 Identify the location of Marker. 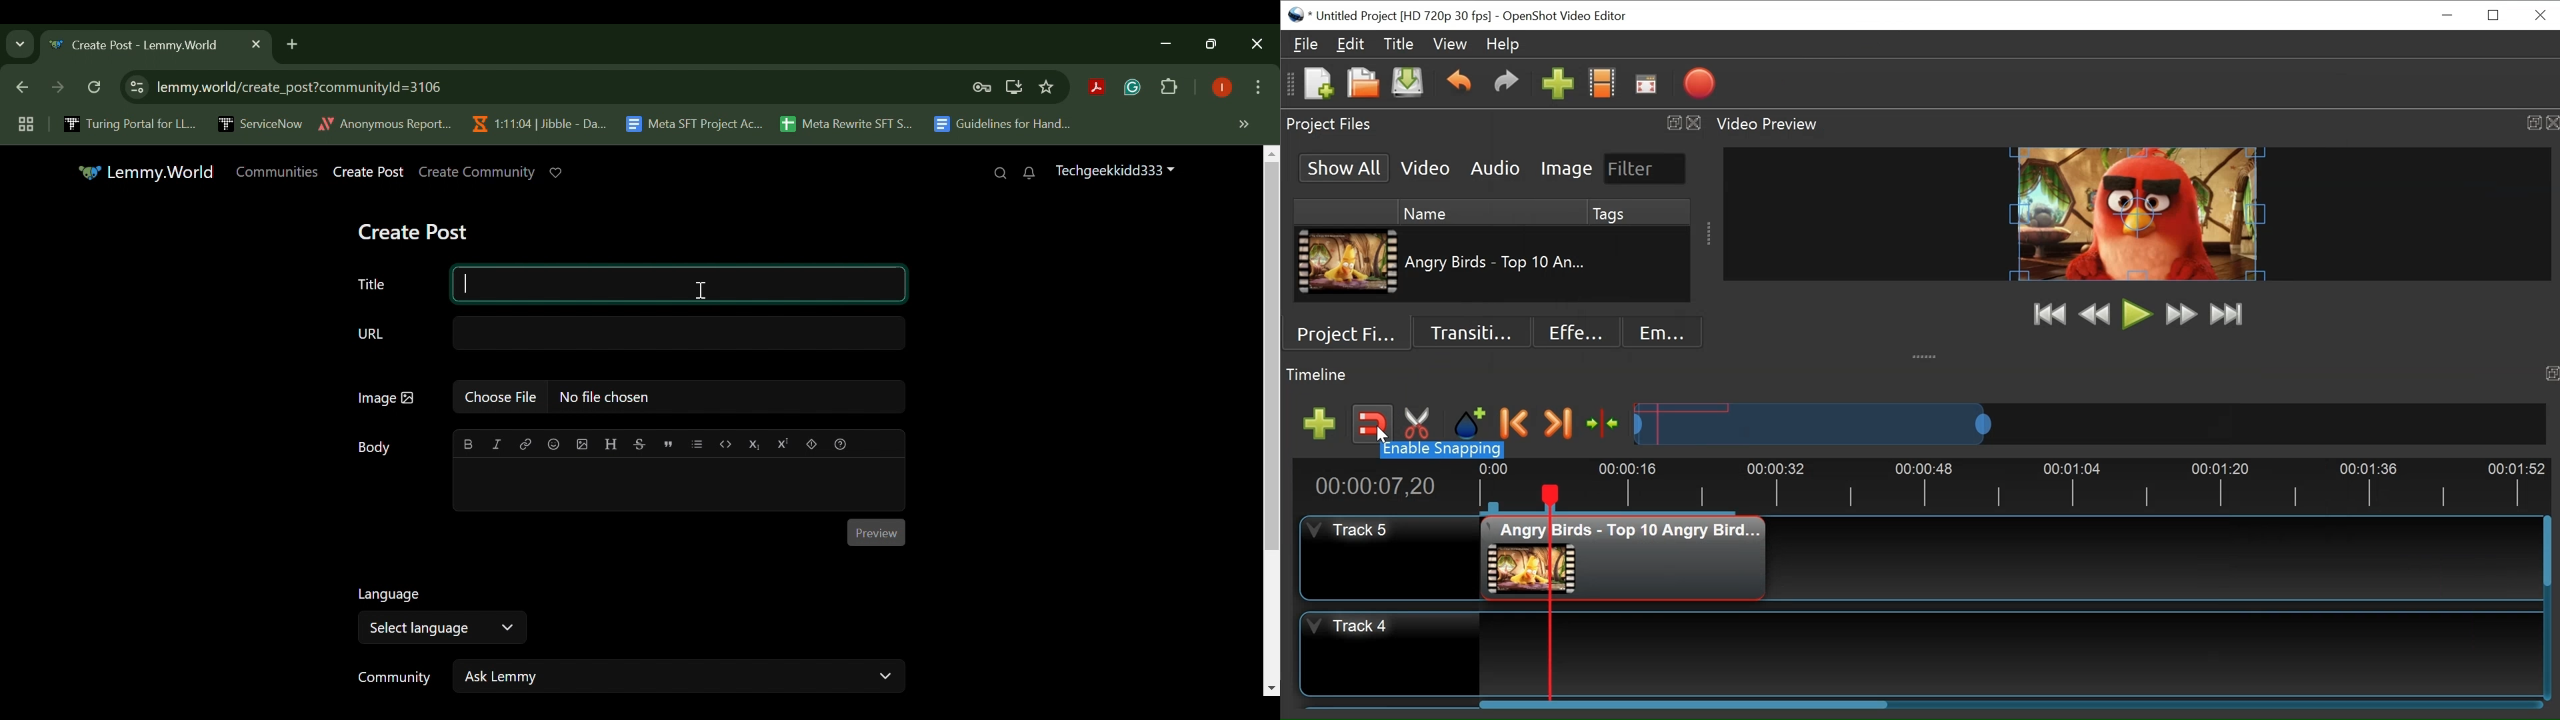
(1469, 425).